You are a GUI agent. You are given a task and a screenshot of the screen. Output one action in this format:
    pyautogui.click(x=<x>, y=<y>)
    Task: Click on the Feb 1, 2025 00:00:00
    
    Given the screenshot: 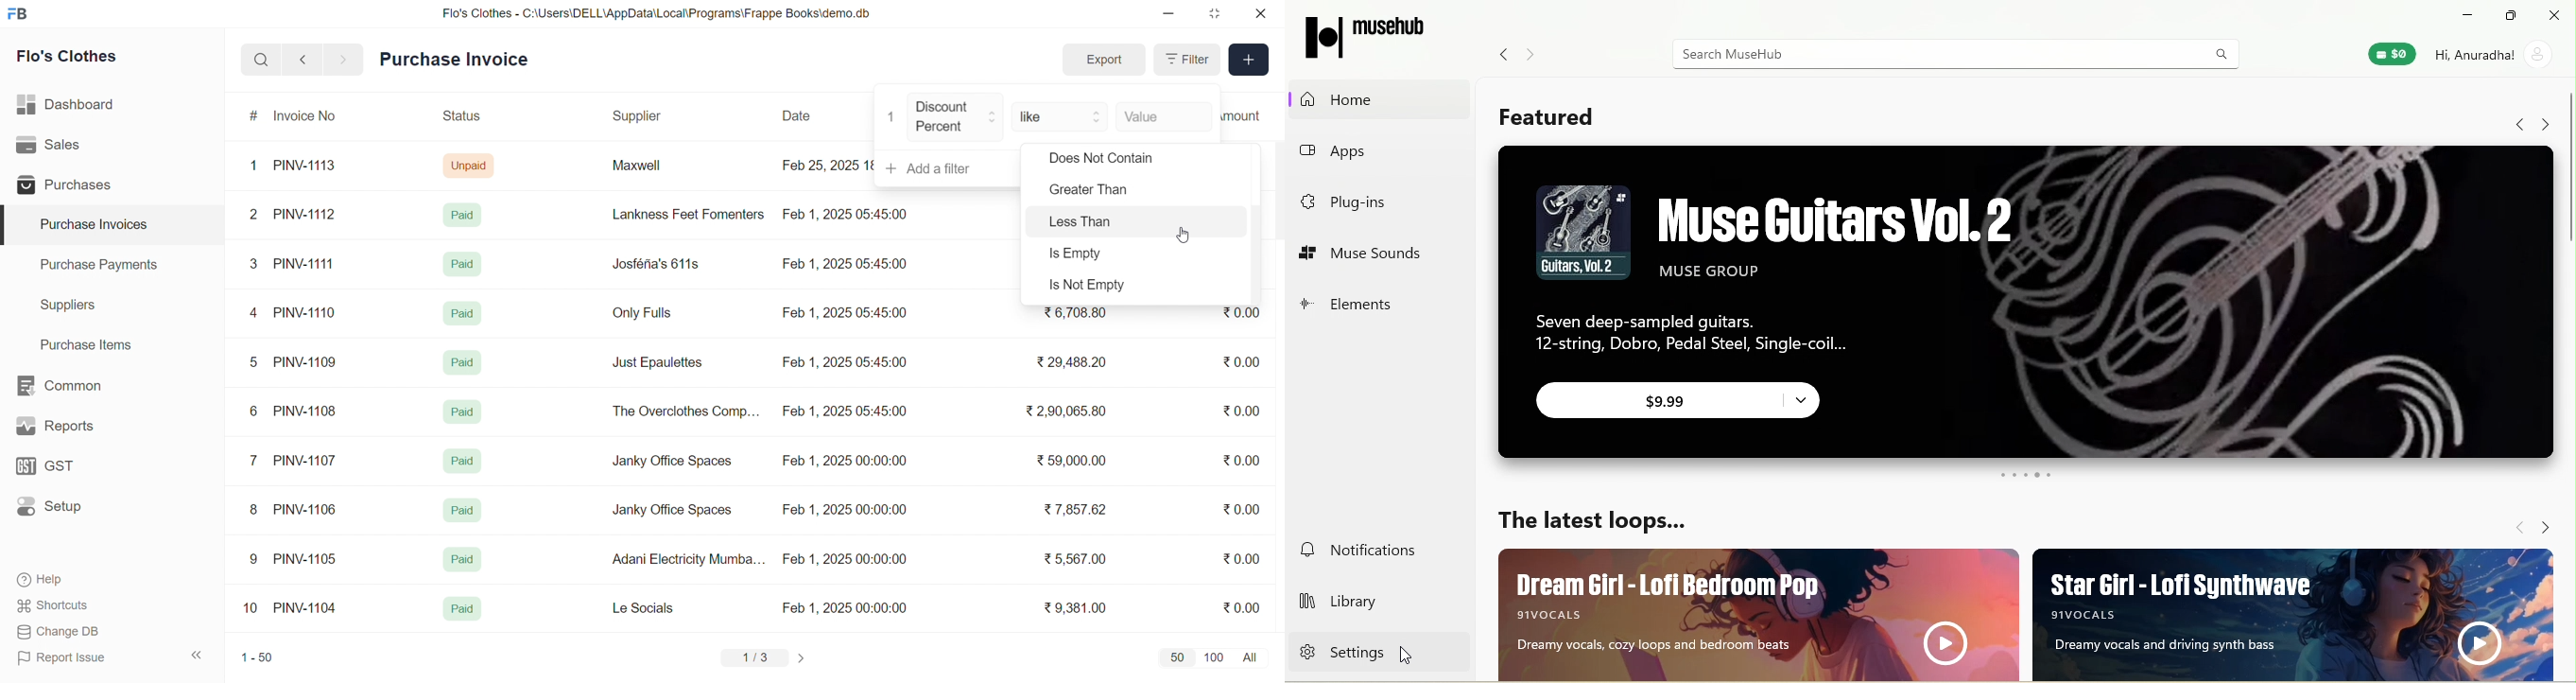 What is the action you would take?
    pyautogui.click(x=846, y=607)
    